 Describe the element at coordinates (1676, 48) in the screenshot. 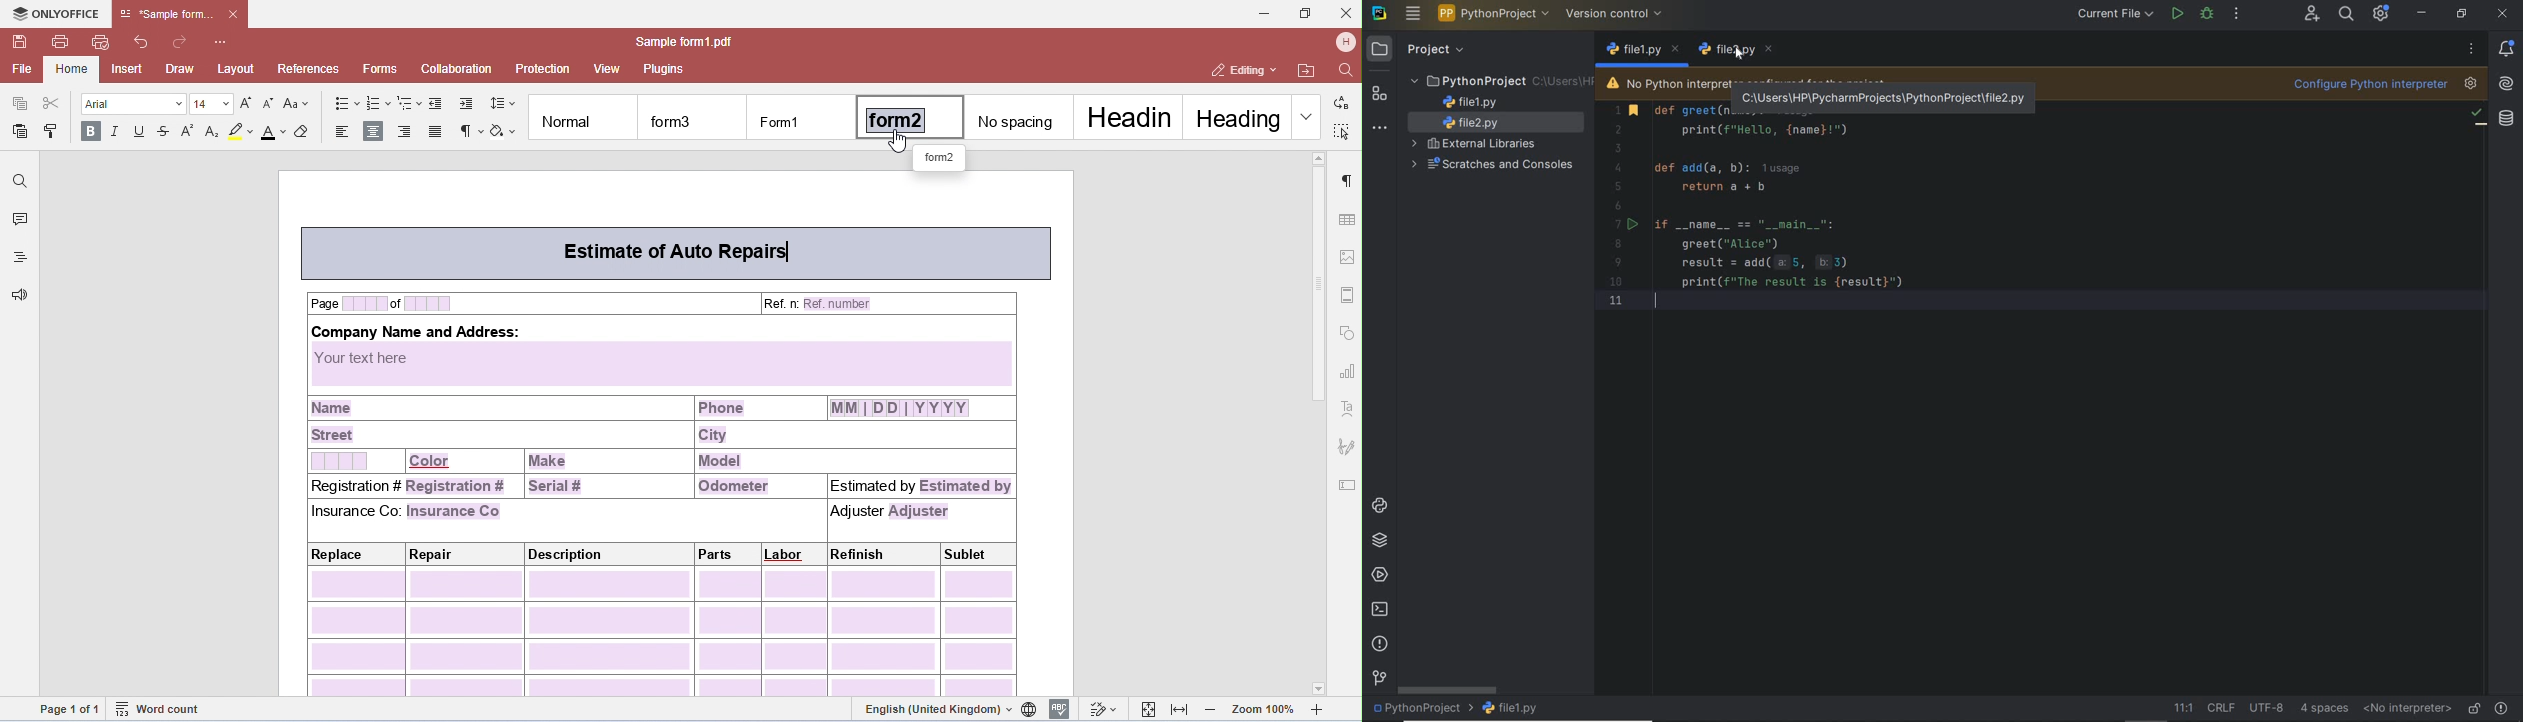

I see `close` at that location.